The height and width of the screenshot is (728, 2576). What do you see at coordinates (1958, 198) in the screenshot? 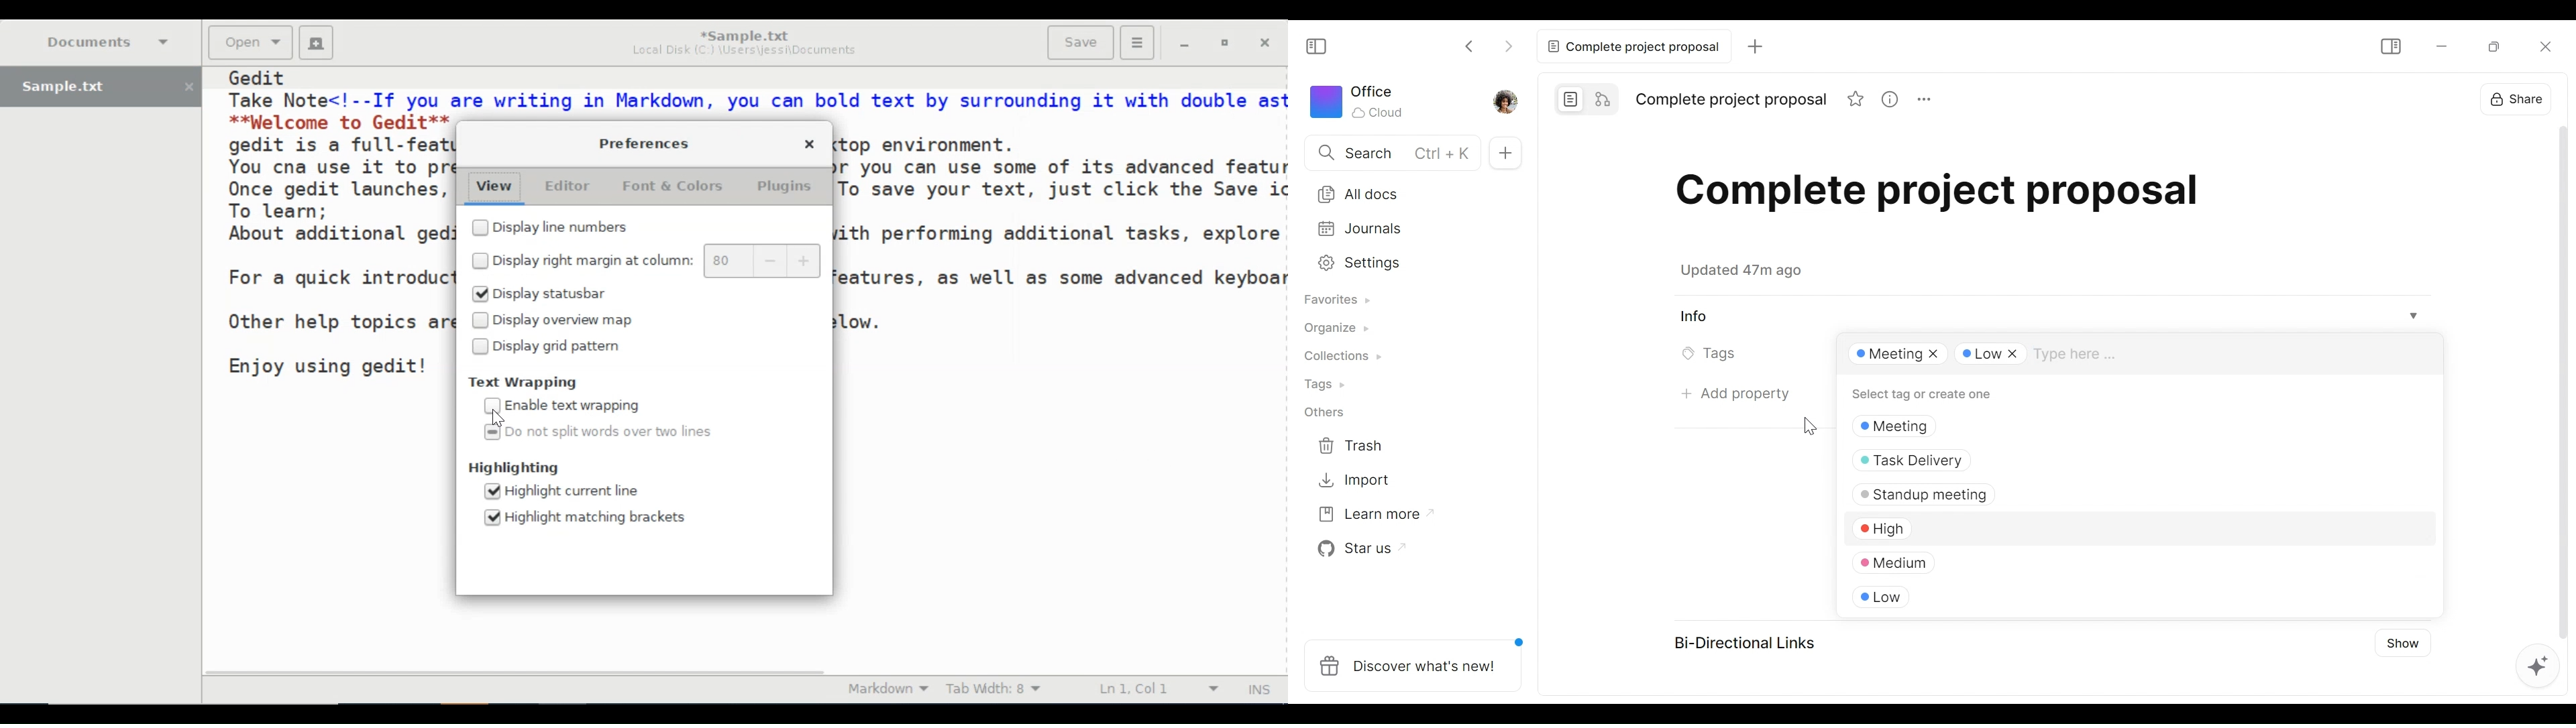
I see `Title` at bounding box center [1958, 198].